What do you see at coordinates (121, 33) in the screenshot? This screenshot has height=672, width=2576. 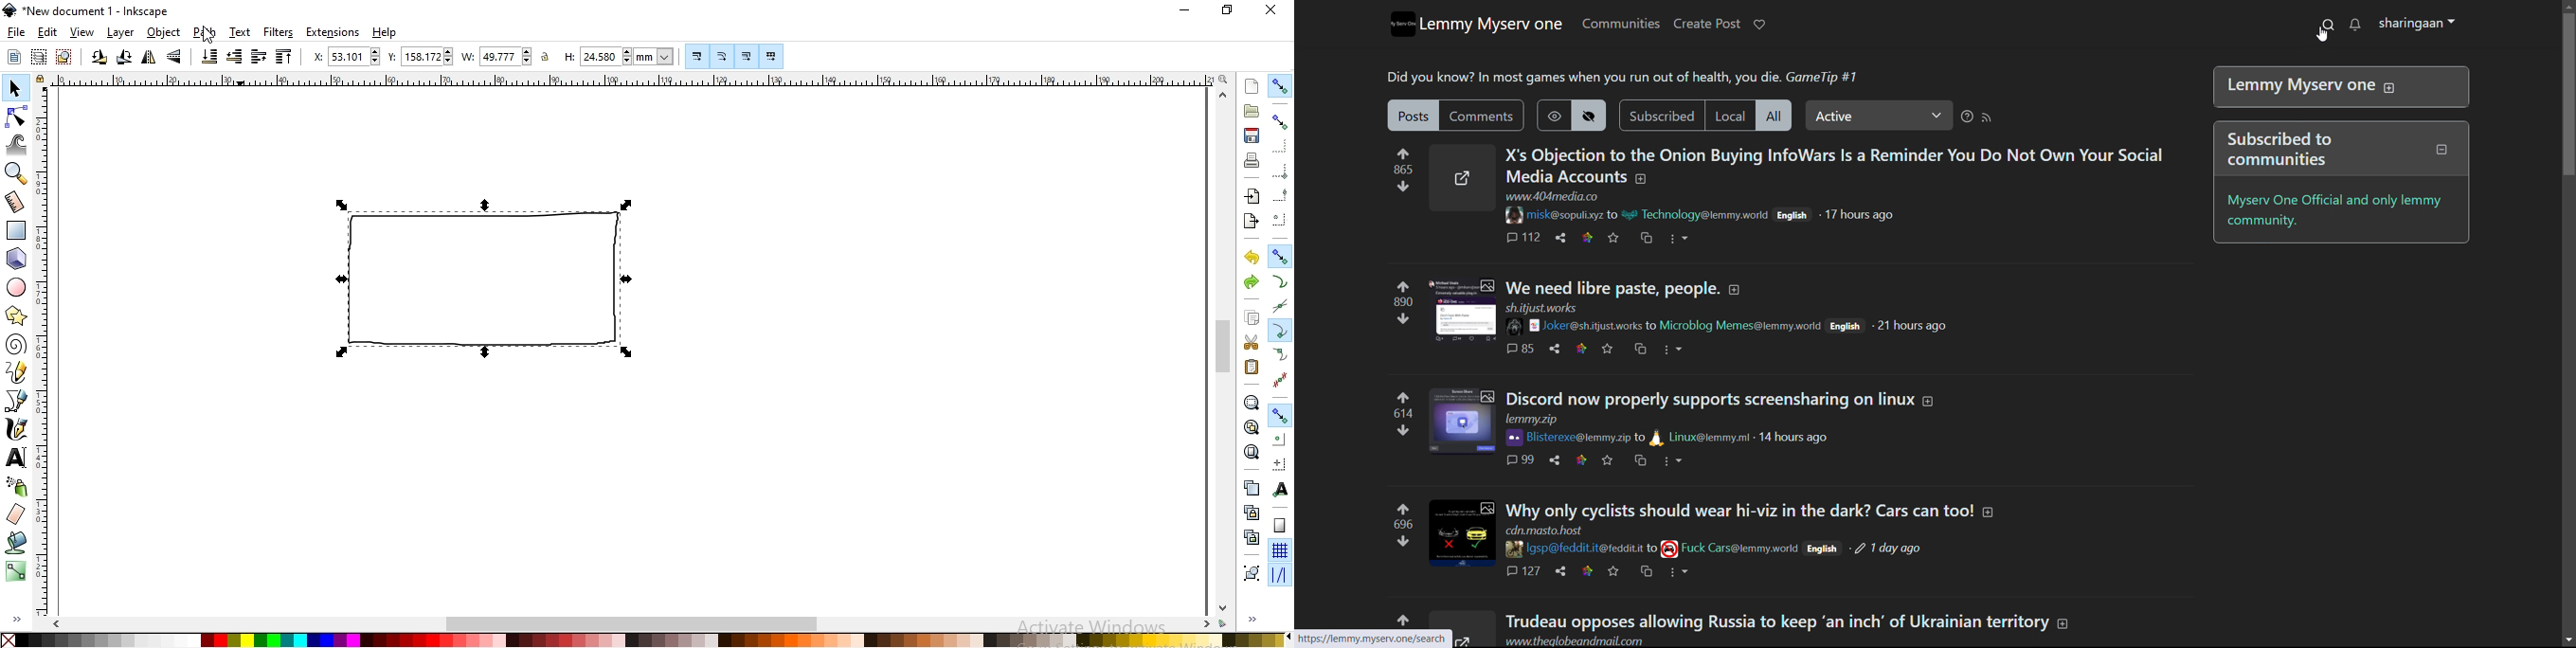 I see `layer` at bounding box center [121, 33].